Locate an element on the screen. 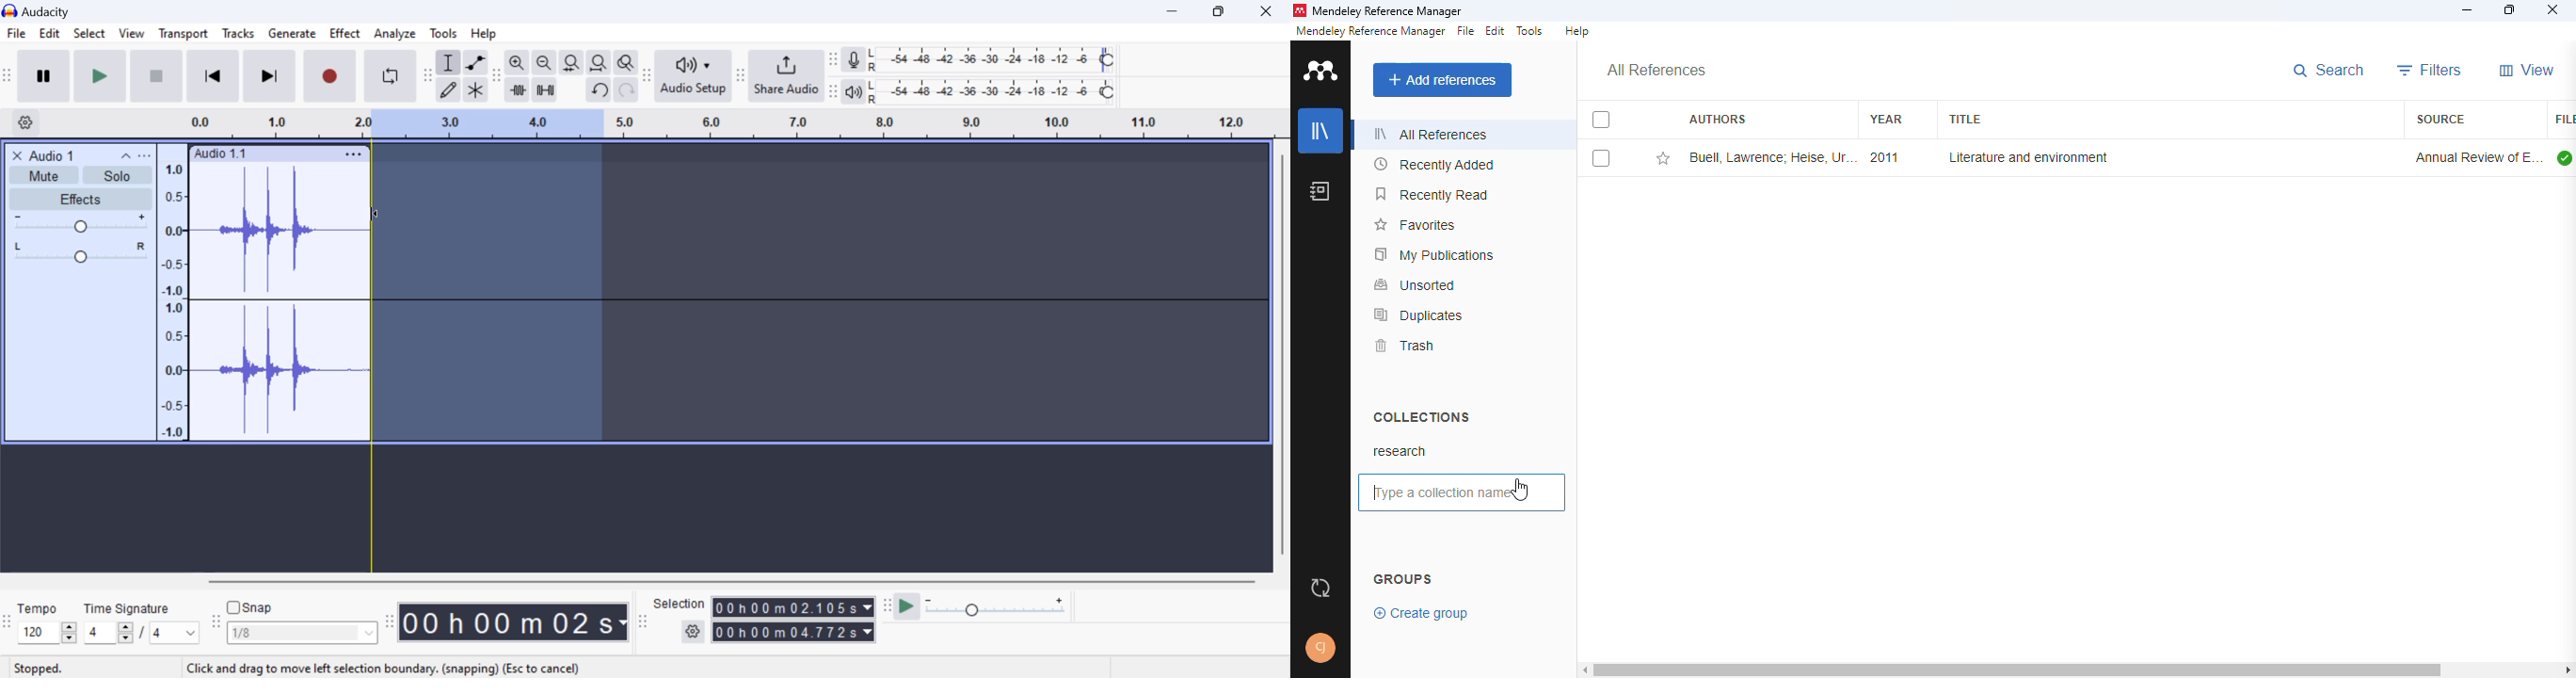 This screenshot has height=700, width=2576. notebook is located at coordinates (1320, 191).